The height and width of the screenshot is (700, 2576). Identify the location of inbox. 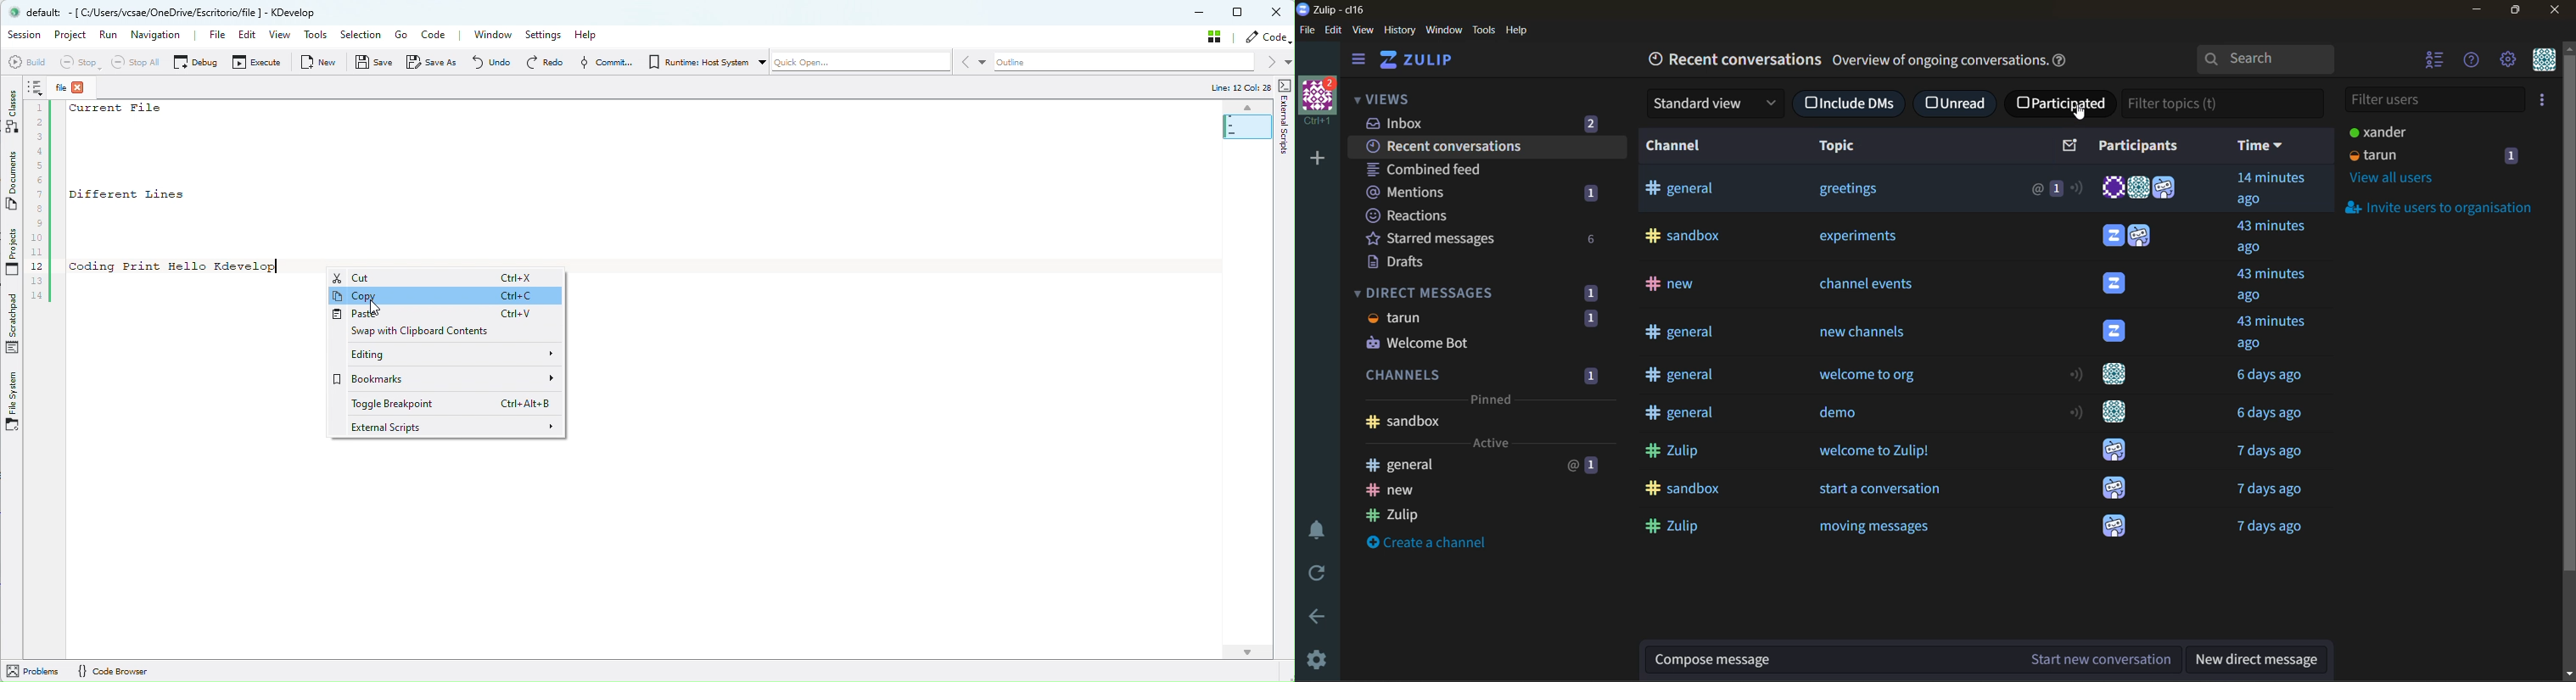
(1499, 122).